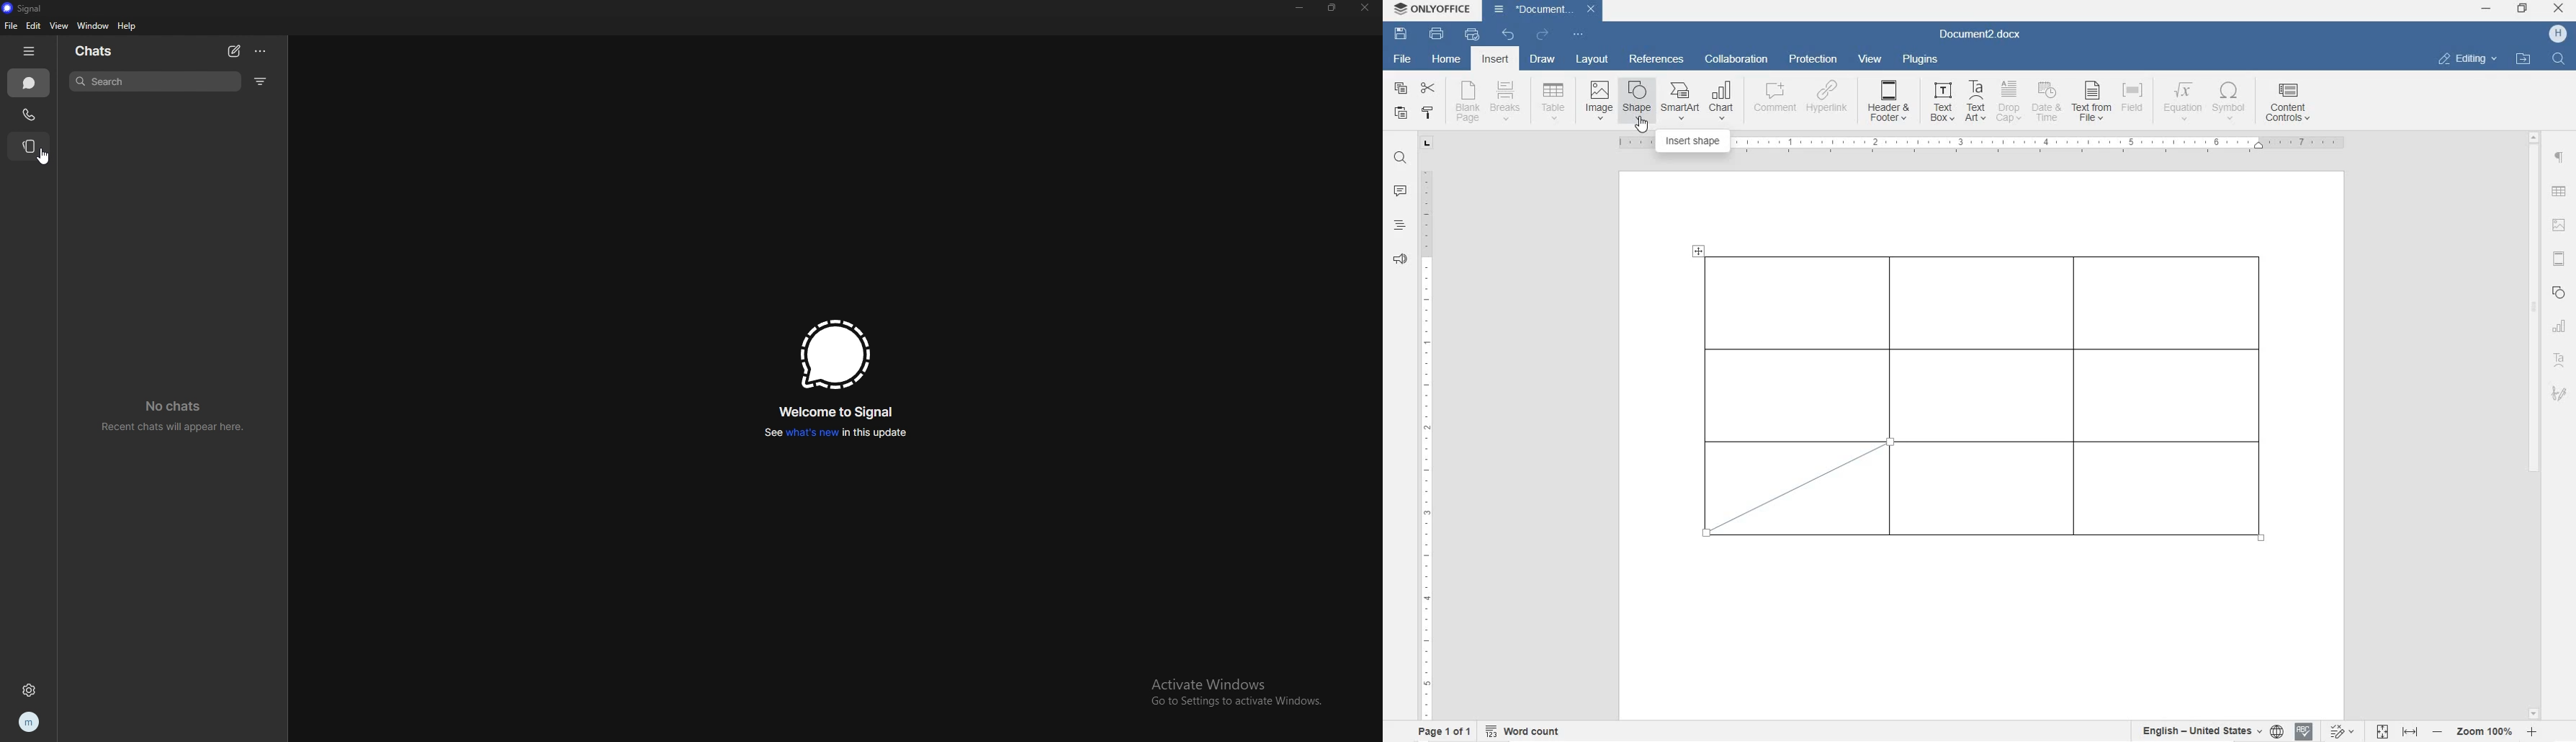 This screenshot has width=2576, height=756. What do you see at coordinates (2093, 103) in the screenshot?
I see `TEXT FROM FILE` at bounding box center [2093, 103].